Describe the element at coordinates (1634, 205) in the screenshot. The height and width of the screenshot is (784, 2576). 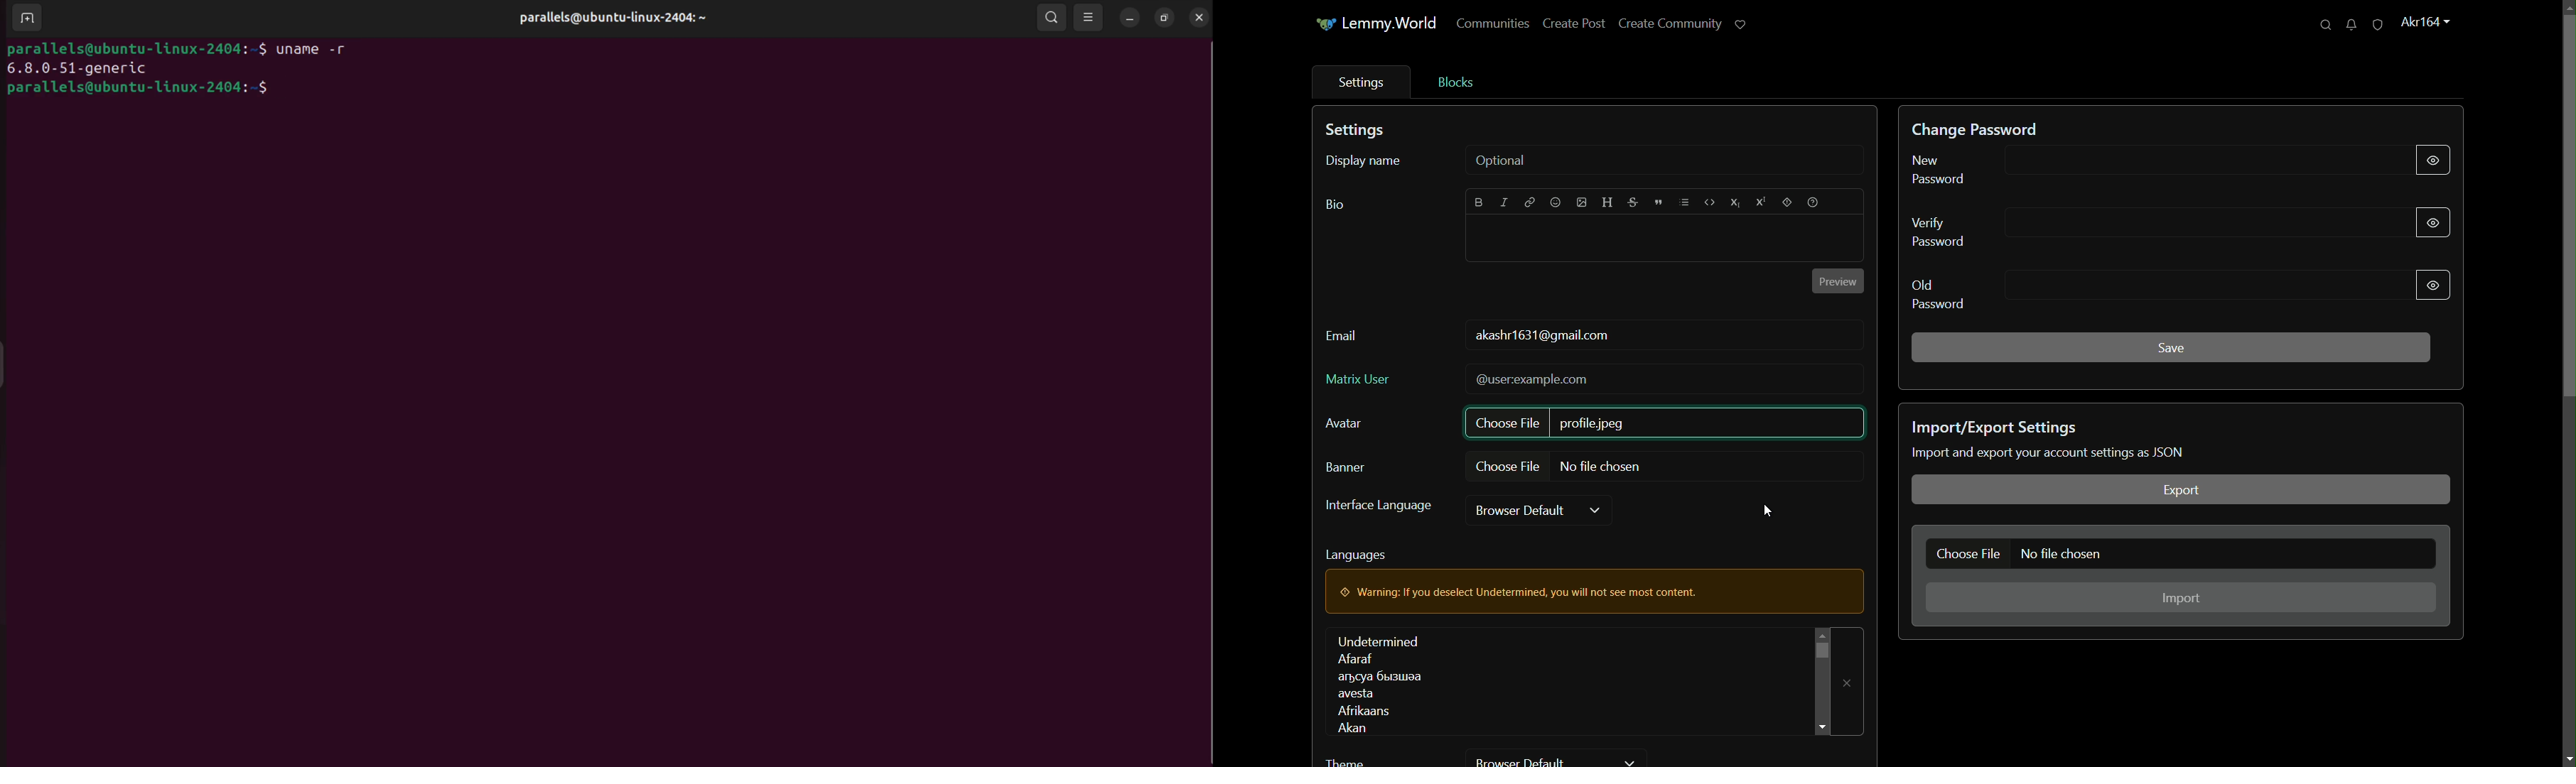
I see `strikethrough` at that location.